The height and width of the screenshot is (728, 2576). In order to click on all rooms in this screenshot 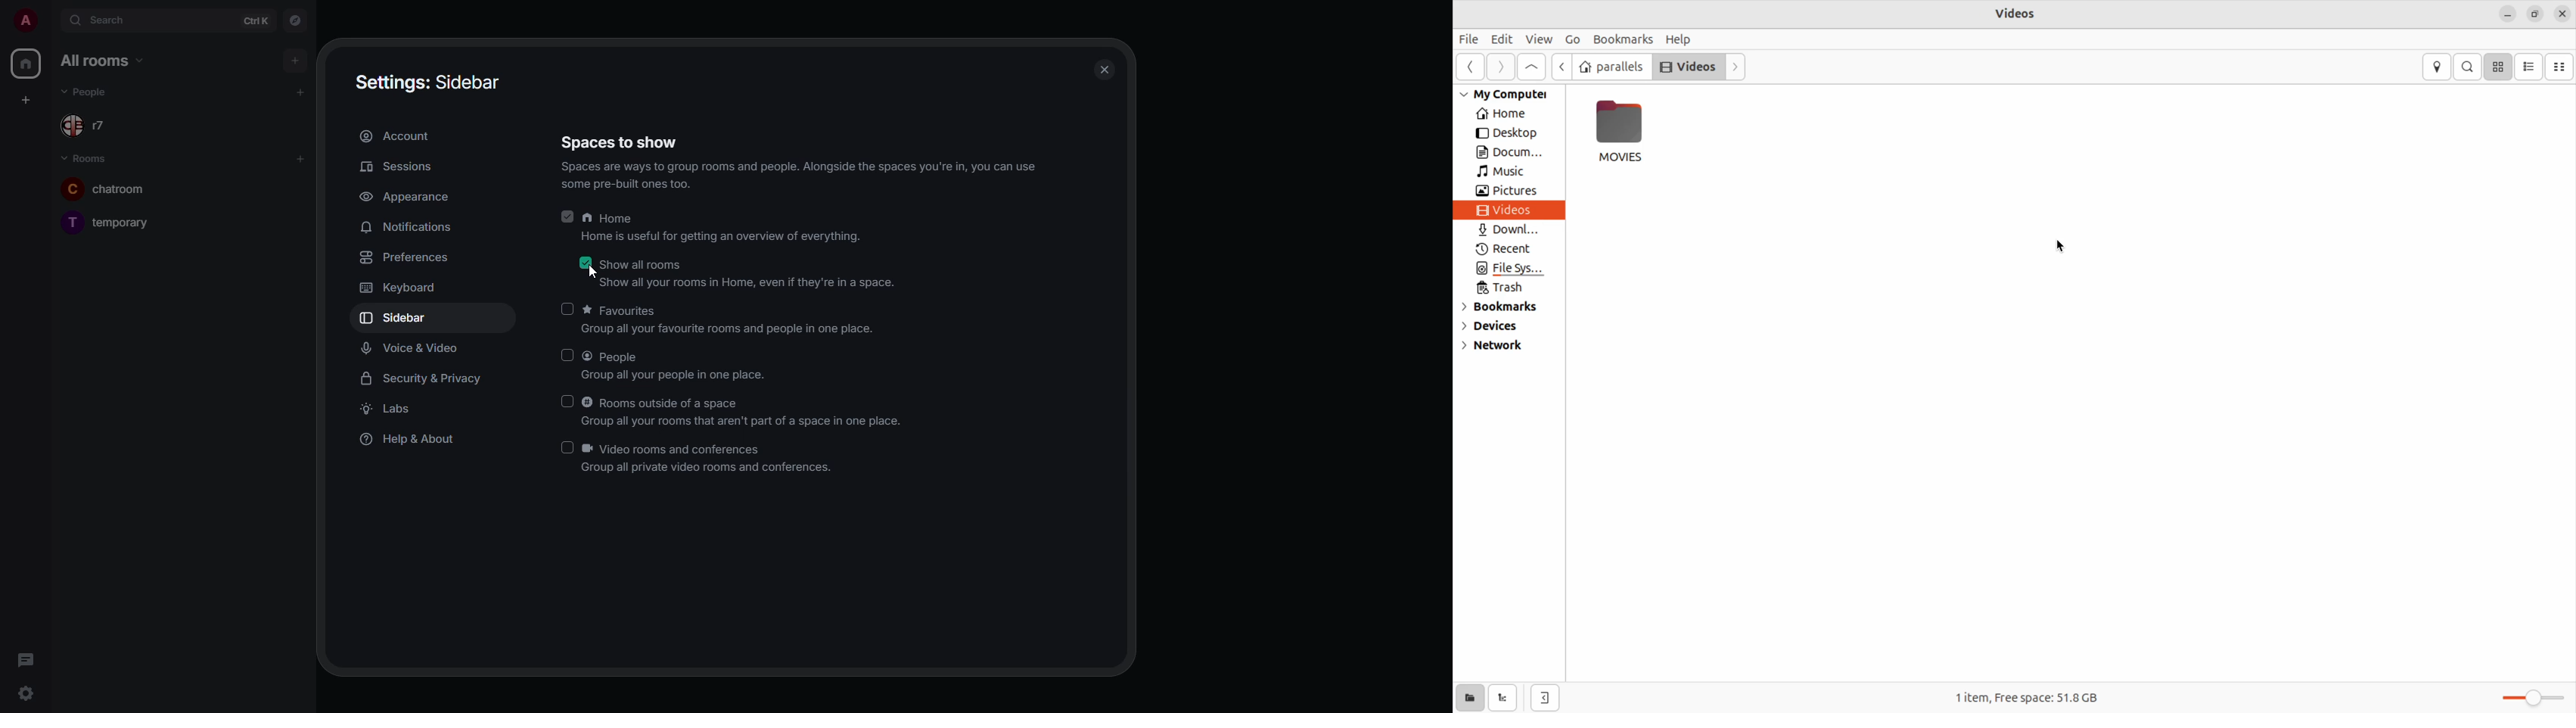, I will do `click(101, 61)`.